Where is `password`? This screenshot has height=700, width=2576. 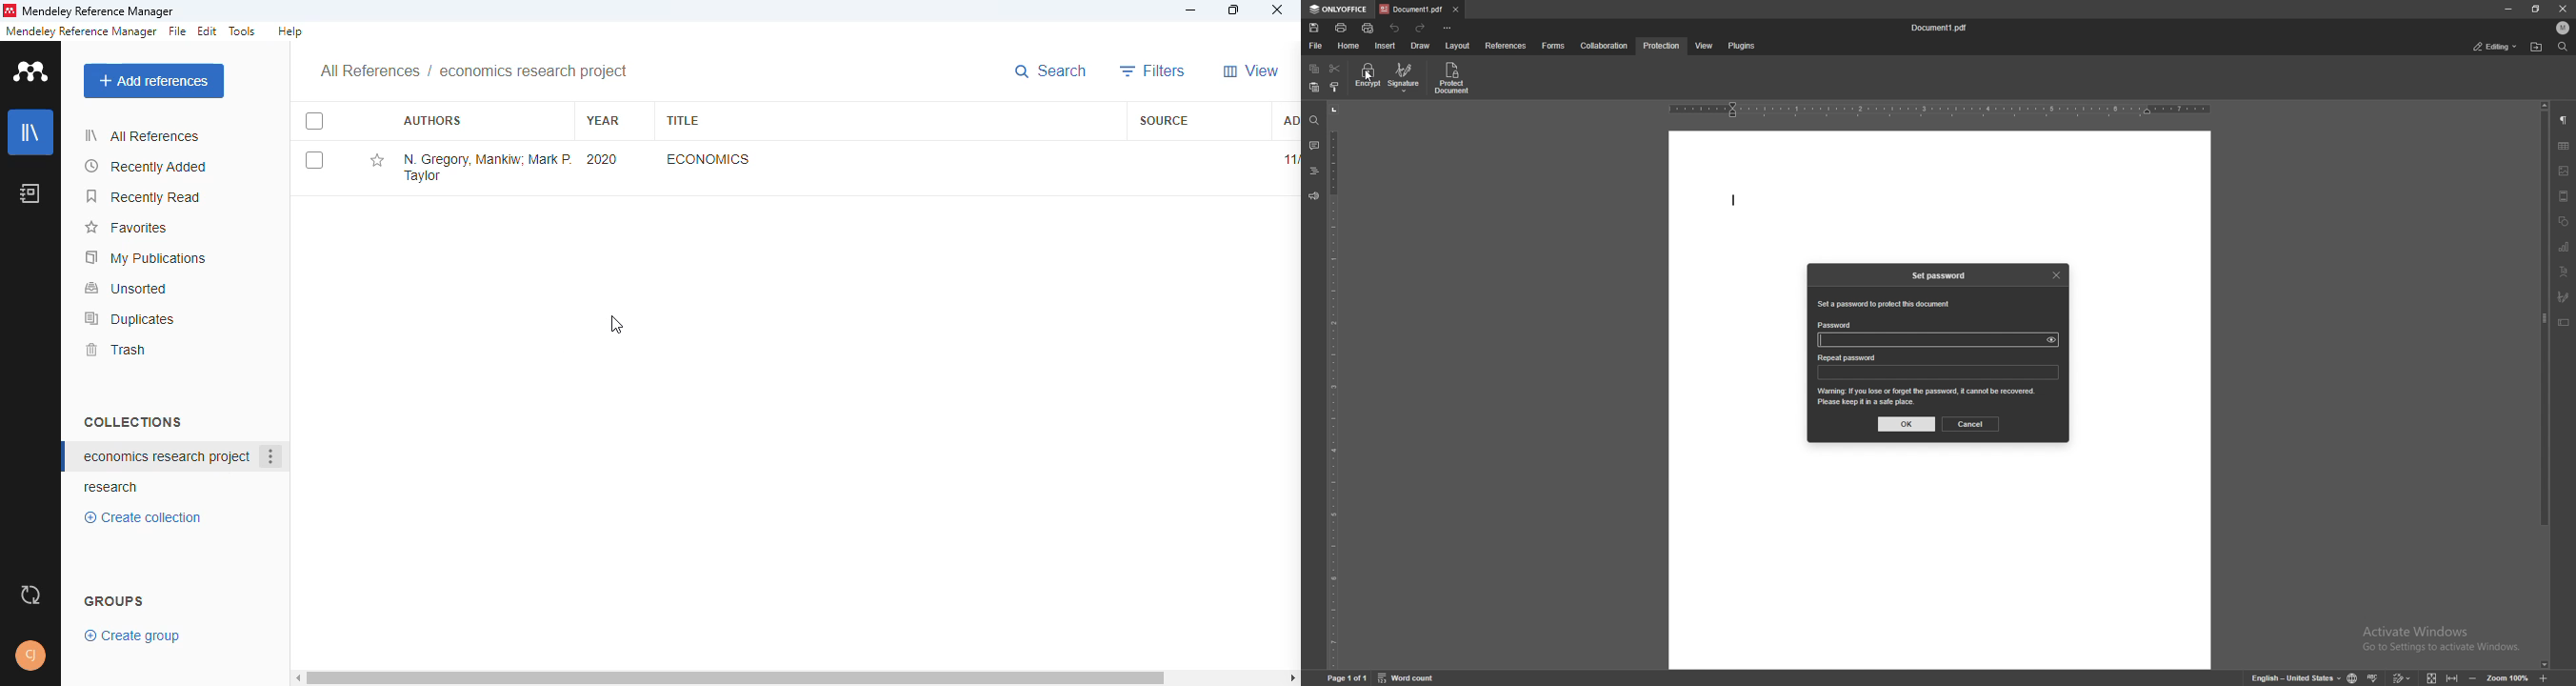
password is located at coordinates (1836, 324).